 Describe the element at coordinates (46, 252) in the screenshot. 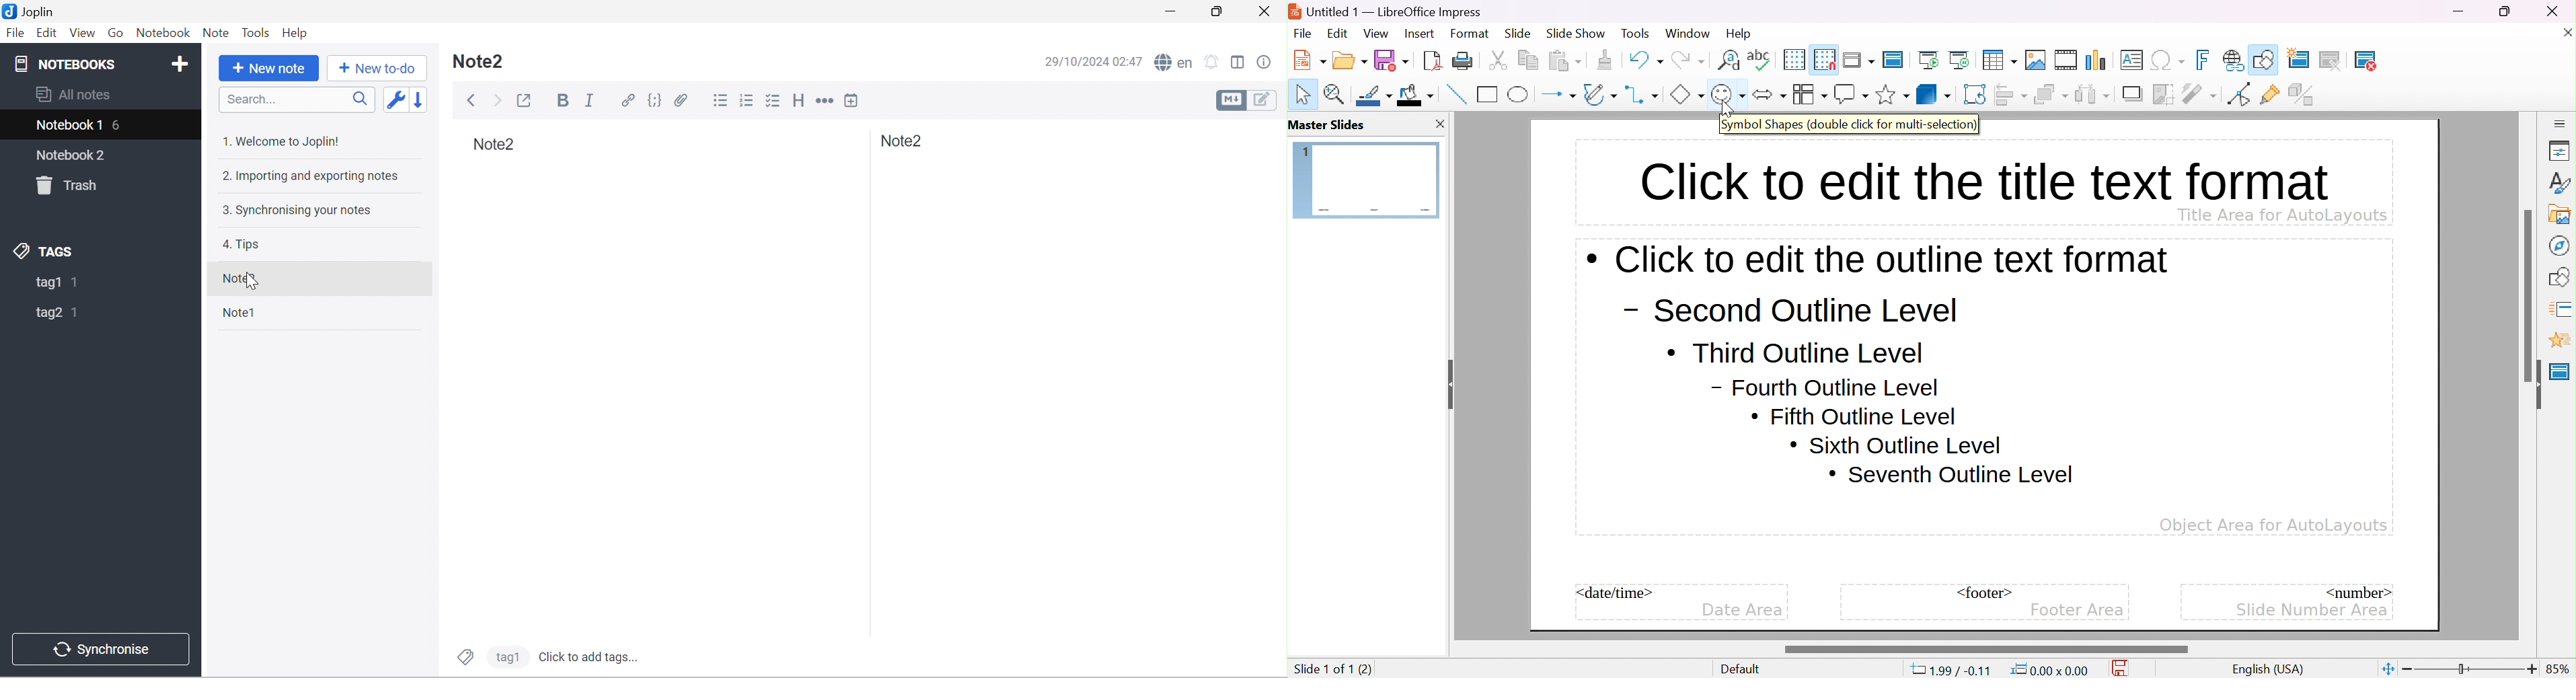

I see `TAGS` at that location.